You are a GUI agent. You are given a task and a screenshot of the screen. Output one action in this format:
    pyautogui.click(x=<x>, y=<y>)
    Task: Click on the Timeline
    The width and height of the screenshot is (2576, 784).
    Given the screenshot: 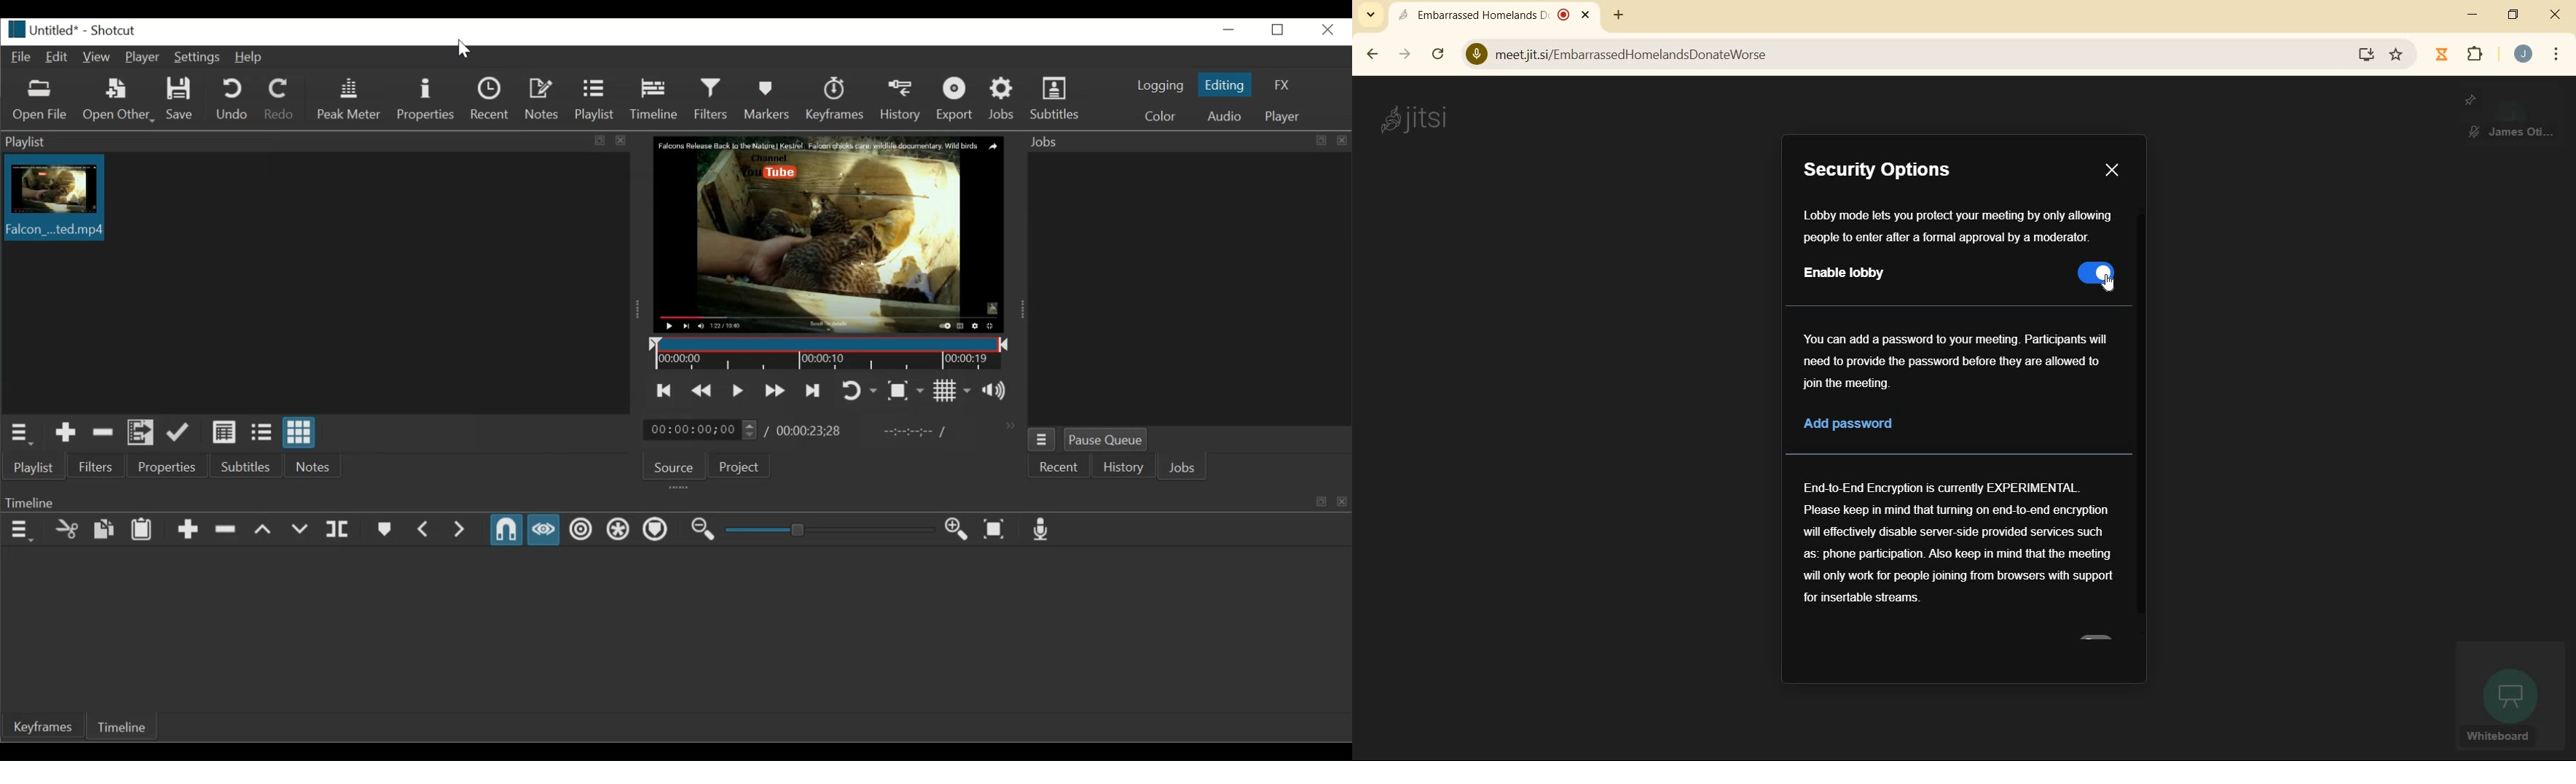 What is the action you would take?
    pyautogui.click(x=122, y=727)
    